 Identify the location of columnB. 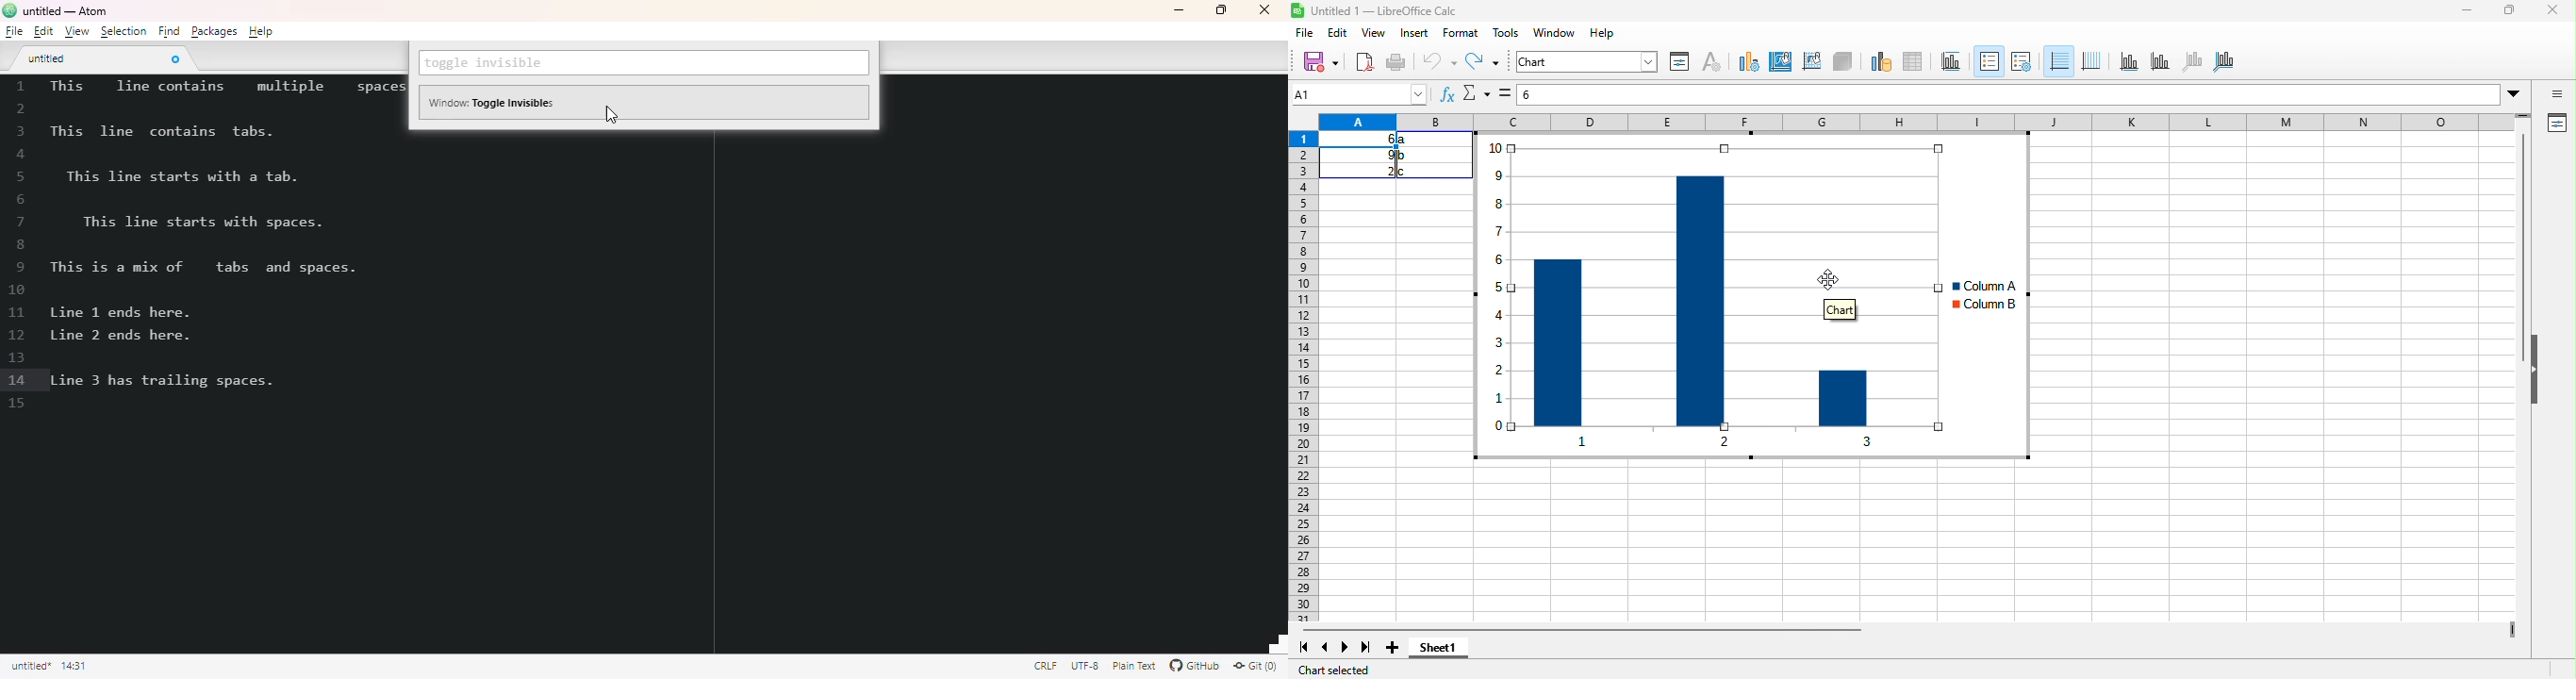
(1983, 306).